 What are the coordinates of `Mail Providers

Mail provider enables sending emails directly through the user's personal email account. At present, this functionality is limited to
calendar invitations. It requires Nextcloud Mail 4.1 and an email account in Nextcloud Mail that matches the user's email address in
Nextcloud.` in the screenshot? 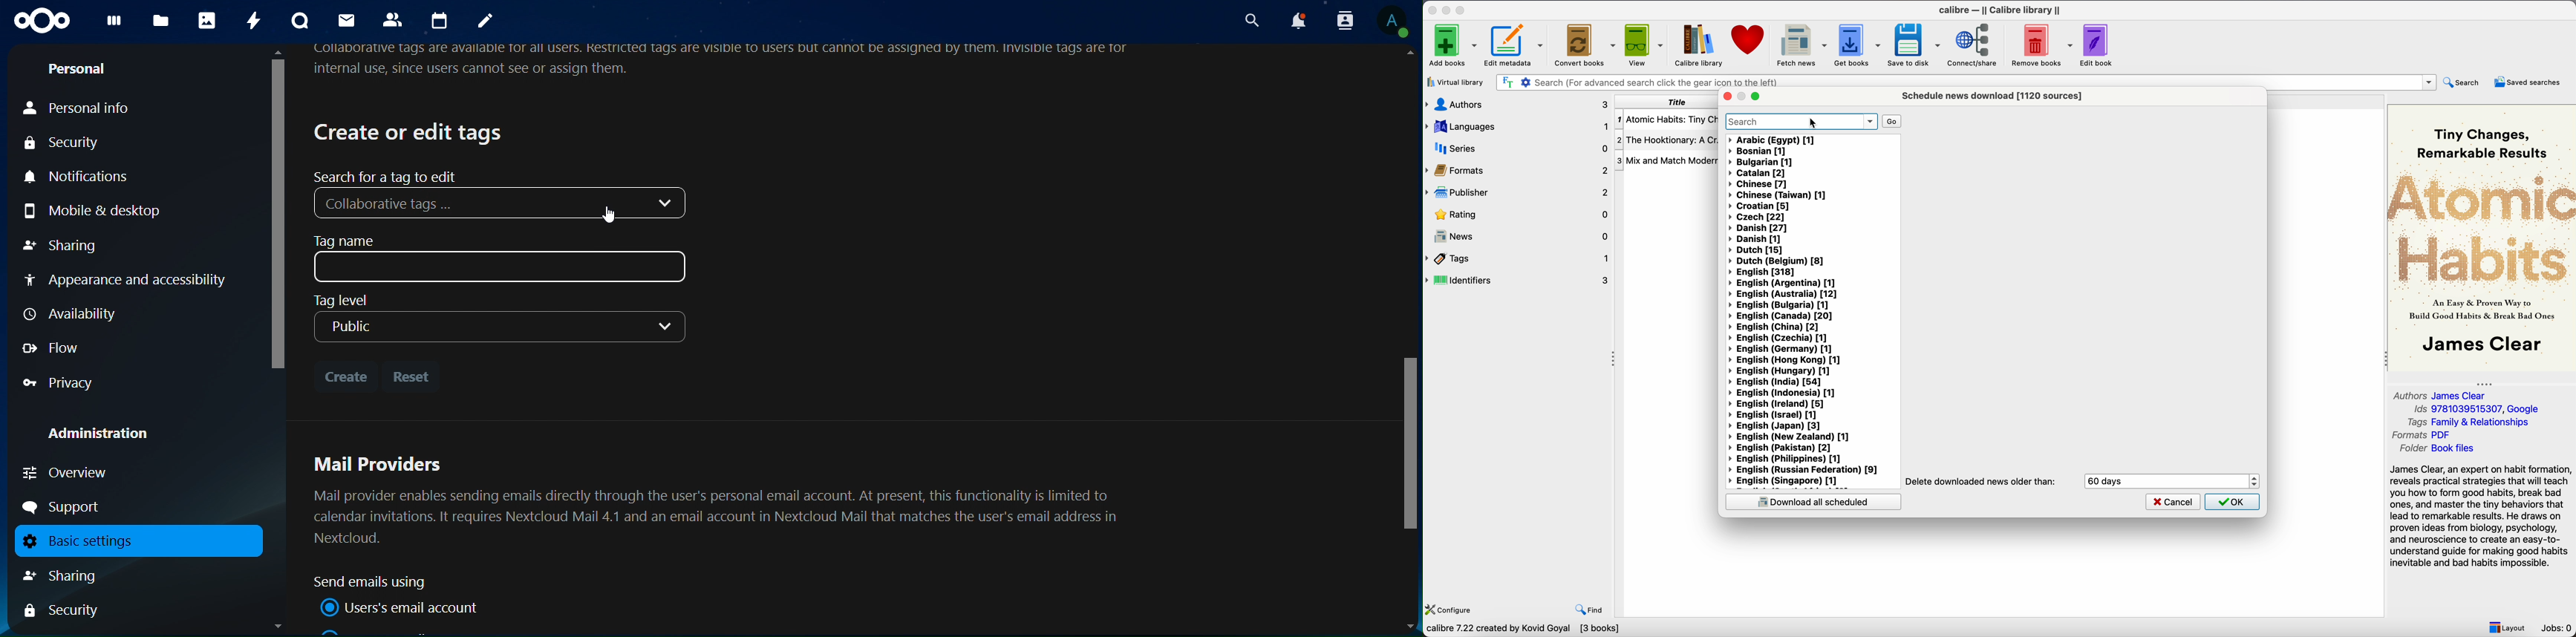 It's located at (722, 498).